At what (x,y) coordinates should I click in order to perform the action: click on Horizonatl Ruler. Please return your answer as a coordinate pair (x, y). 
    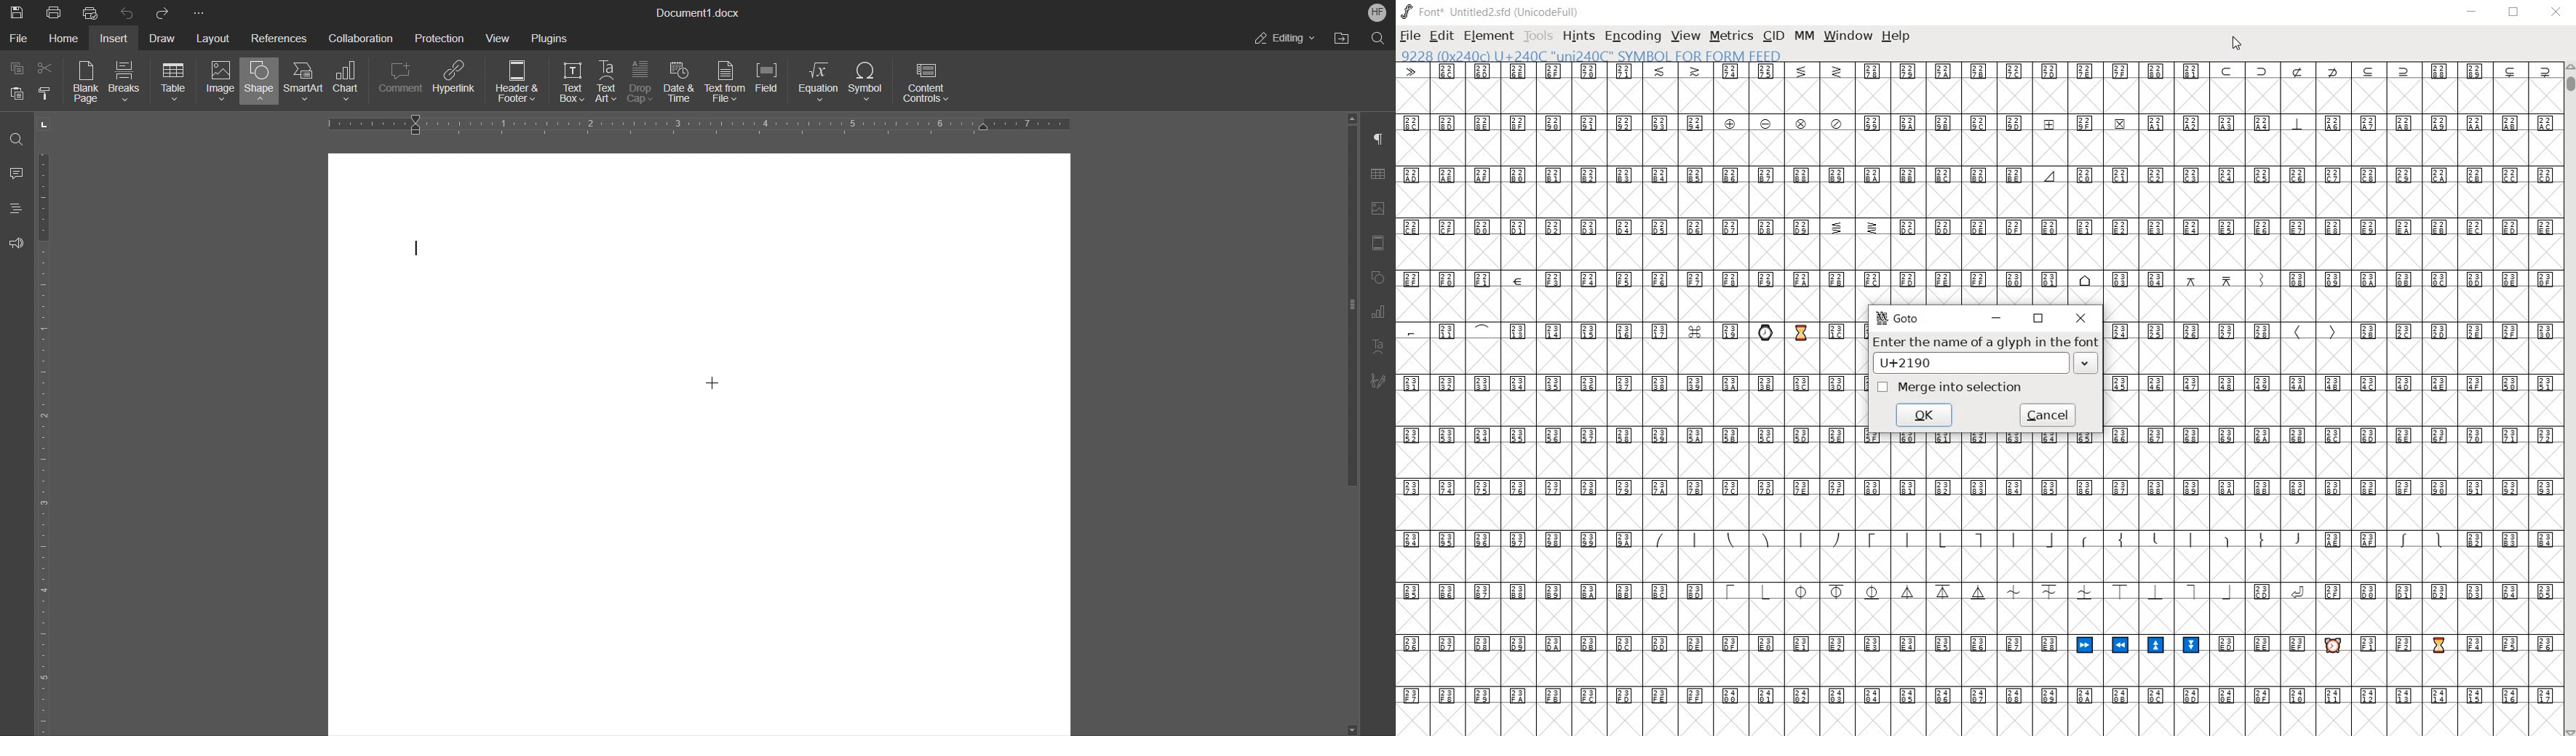
    Looking at the image, I should click on (694, 125).